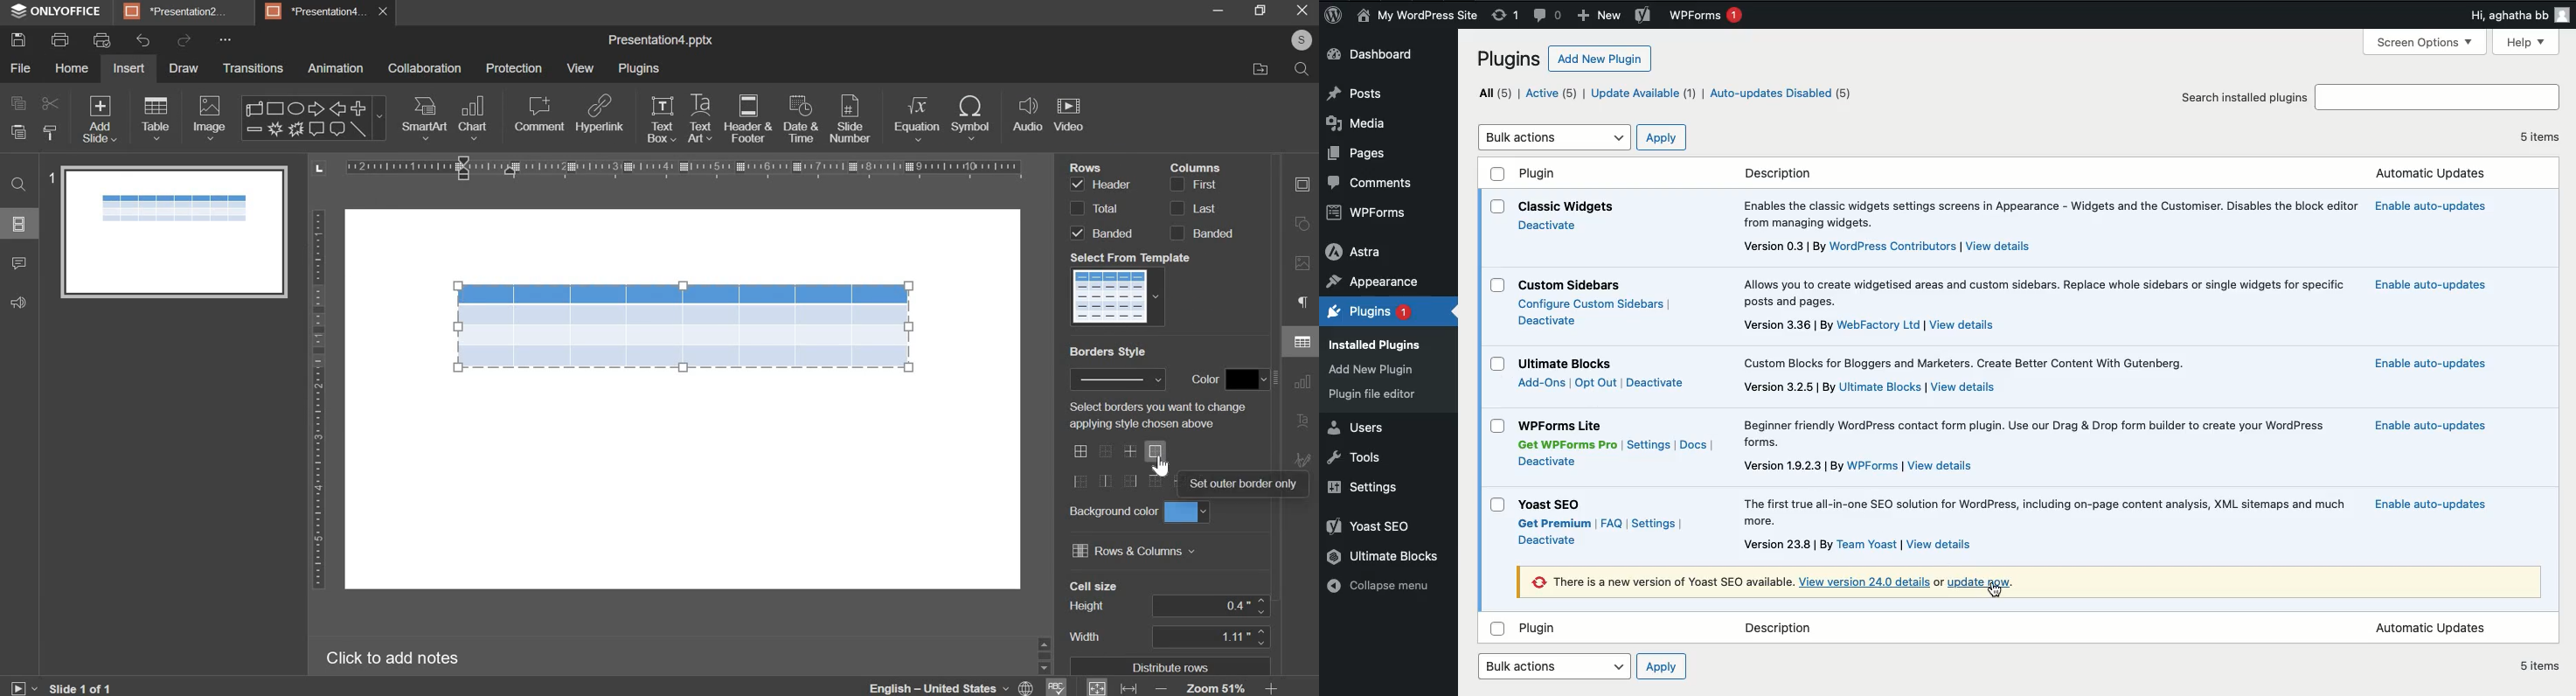  What do you see at coordinates (1361, 458) in the screenshot?
I see `Tools` at bounding box center [1361, 458].